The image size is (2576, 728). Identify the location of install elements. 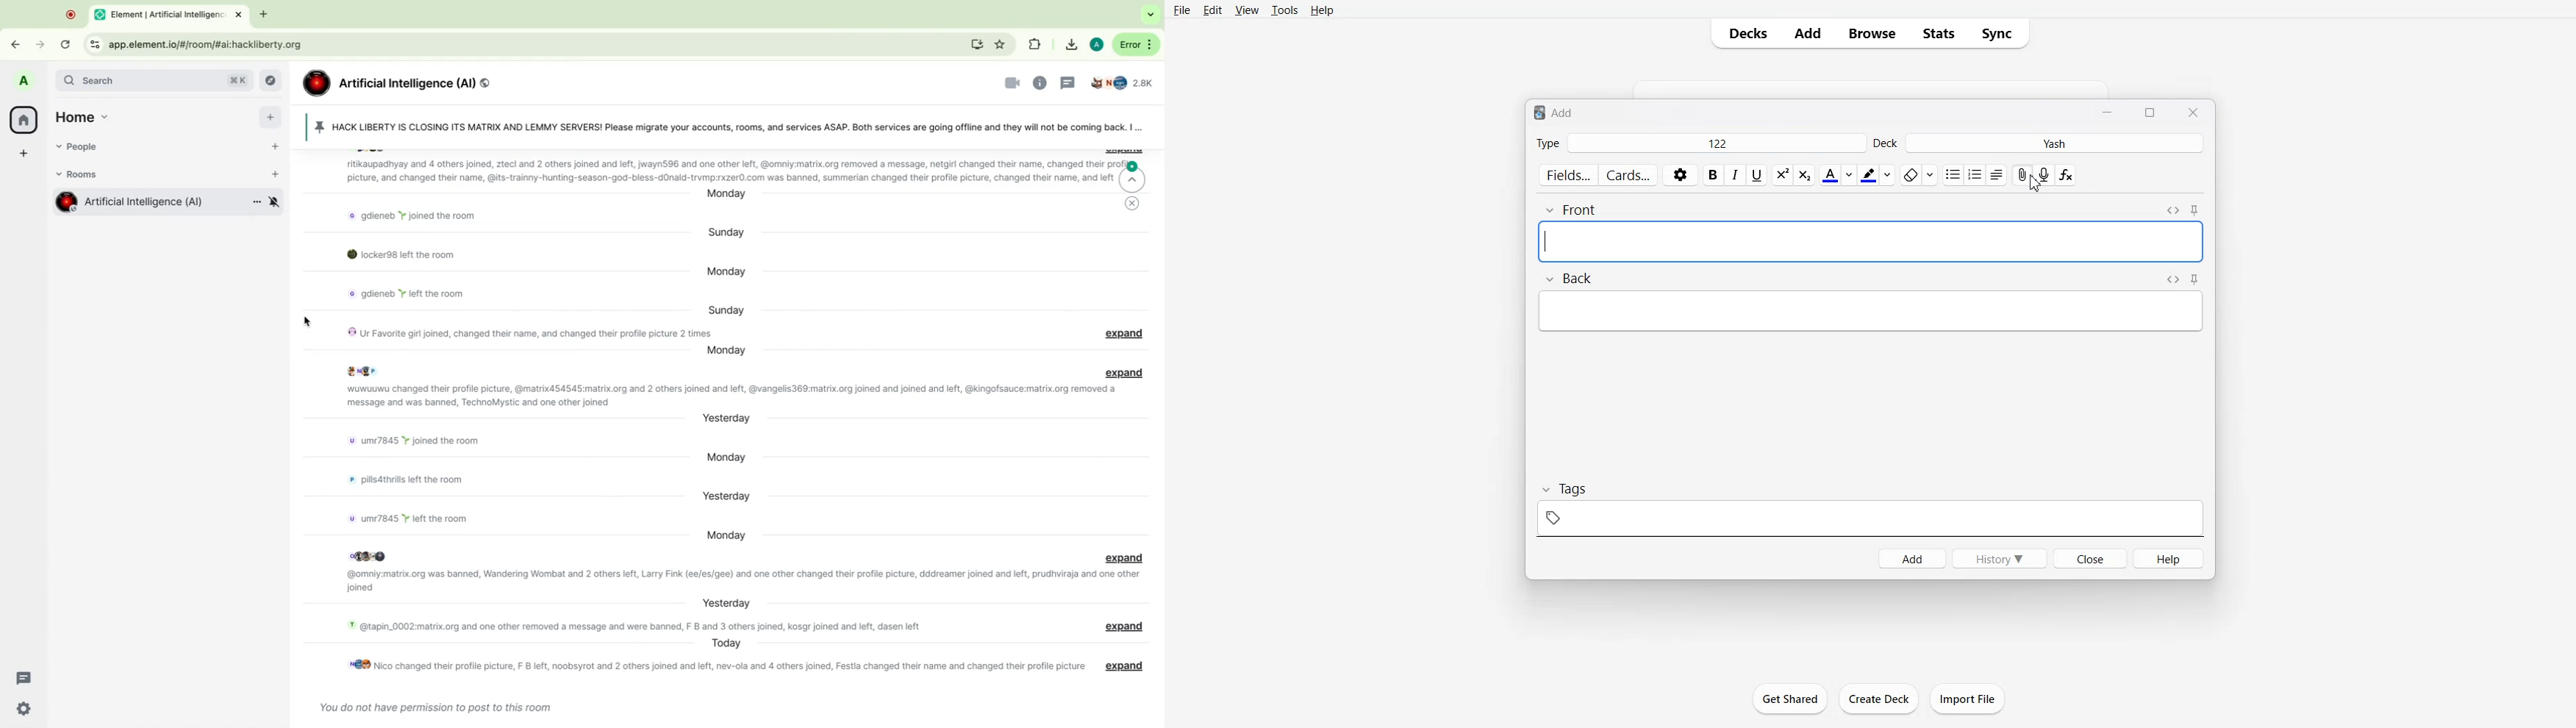
(974, 44).